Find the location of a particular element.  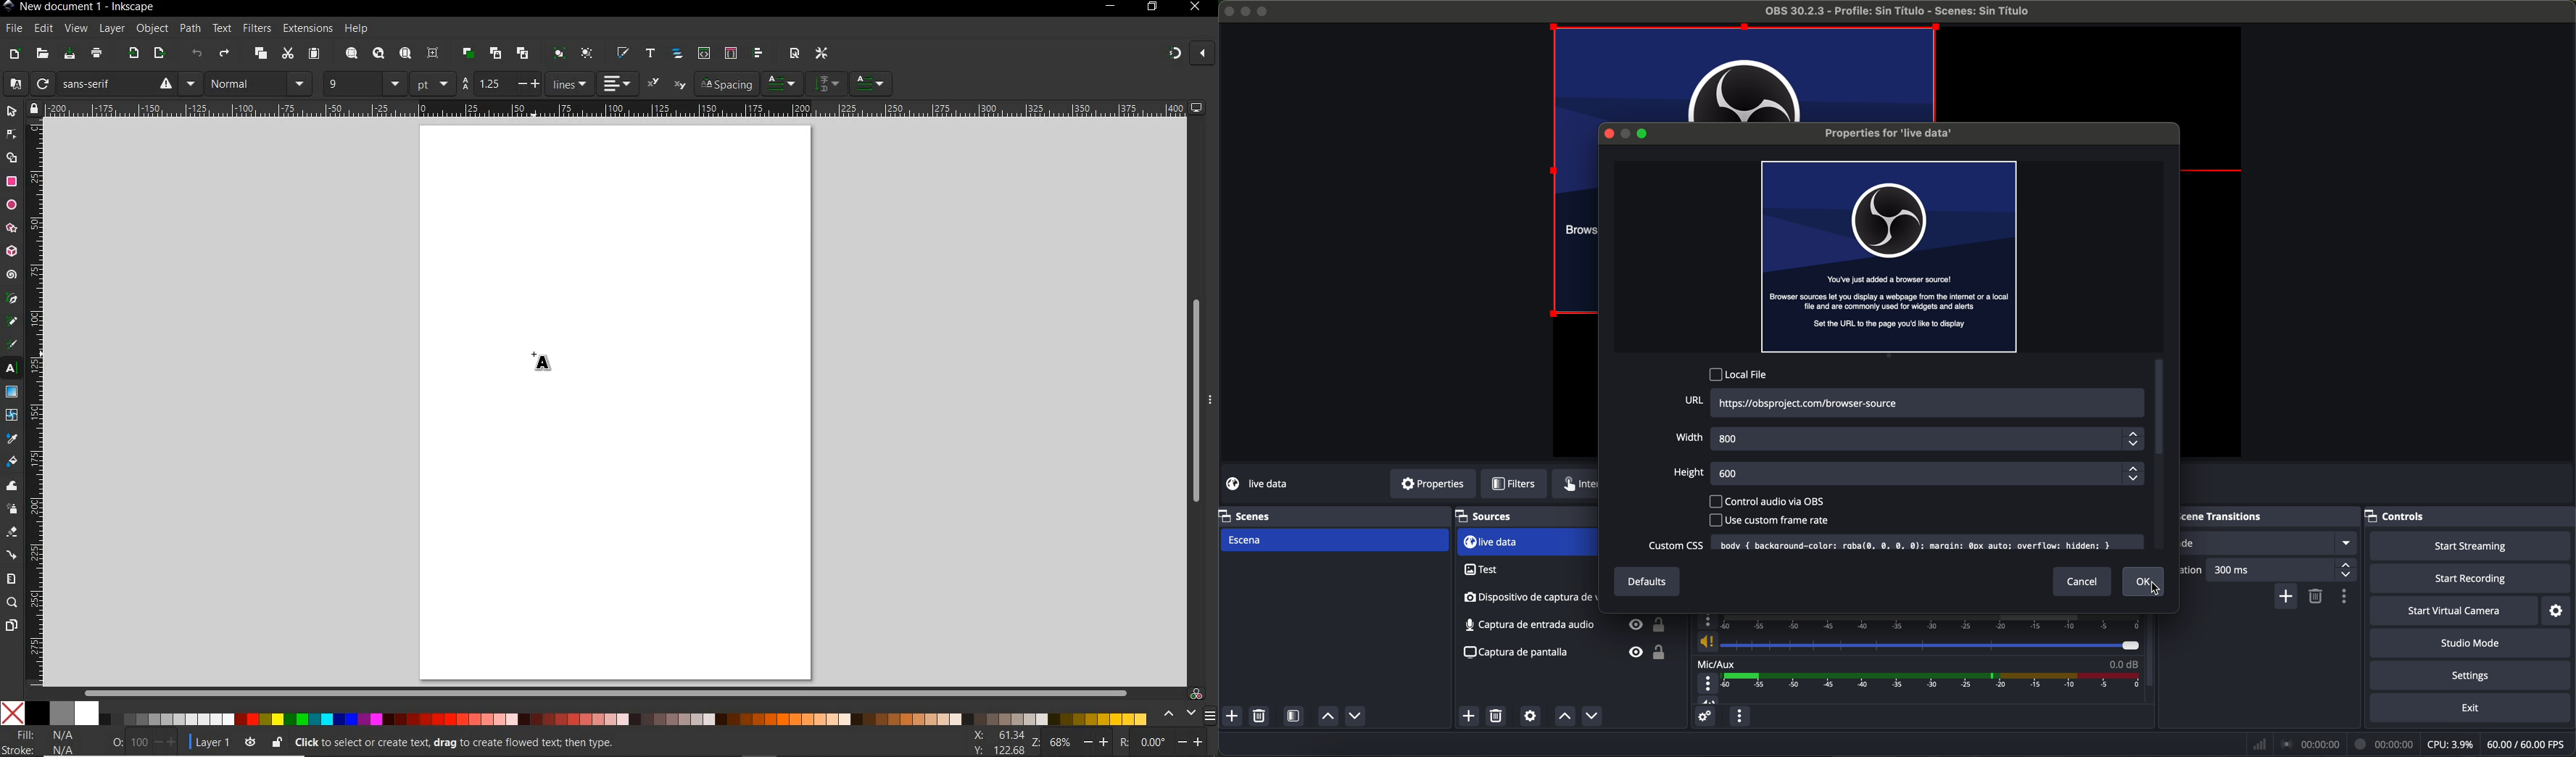

color modes is located at coordinates (573, 713).